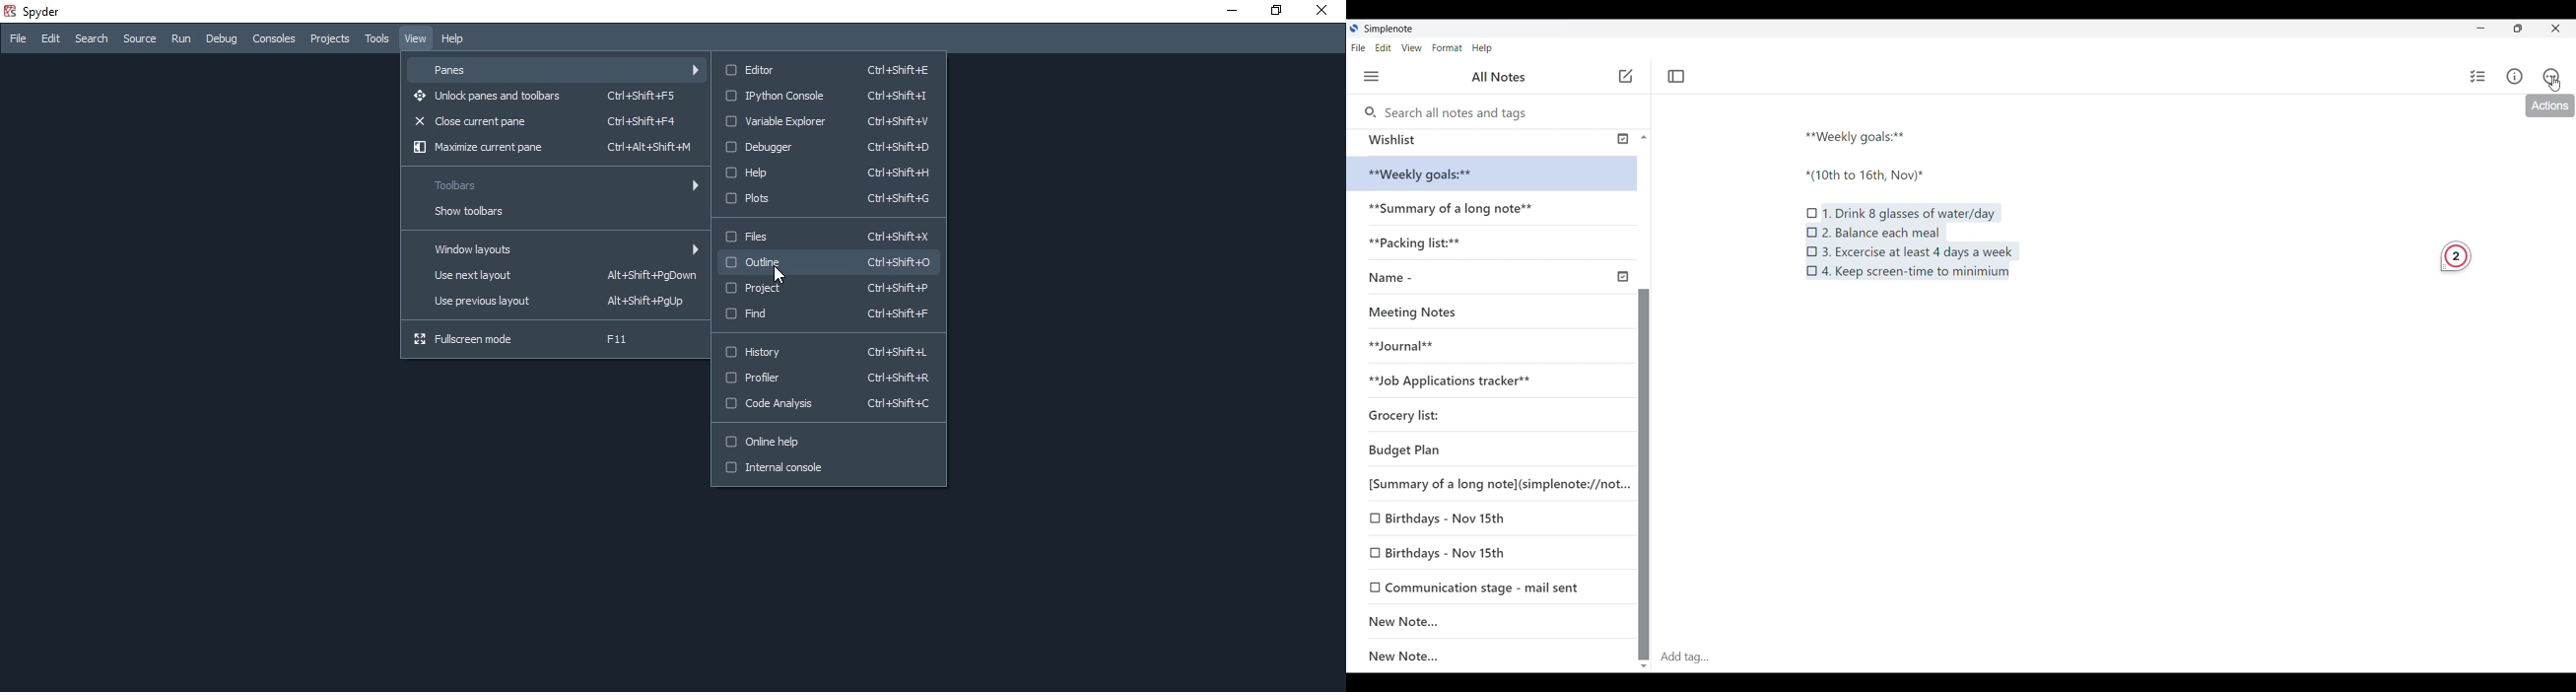 Image resolution: width=2576 pixels, height=700 pixels. Describe the element at coordinates (825, 407) in the screenshot. I see `Code Analysis` at that location.